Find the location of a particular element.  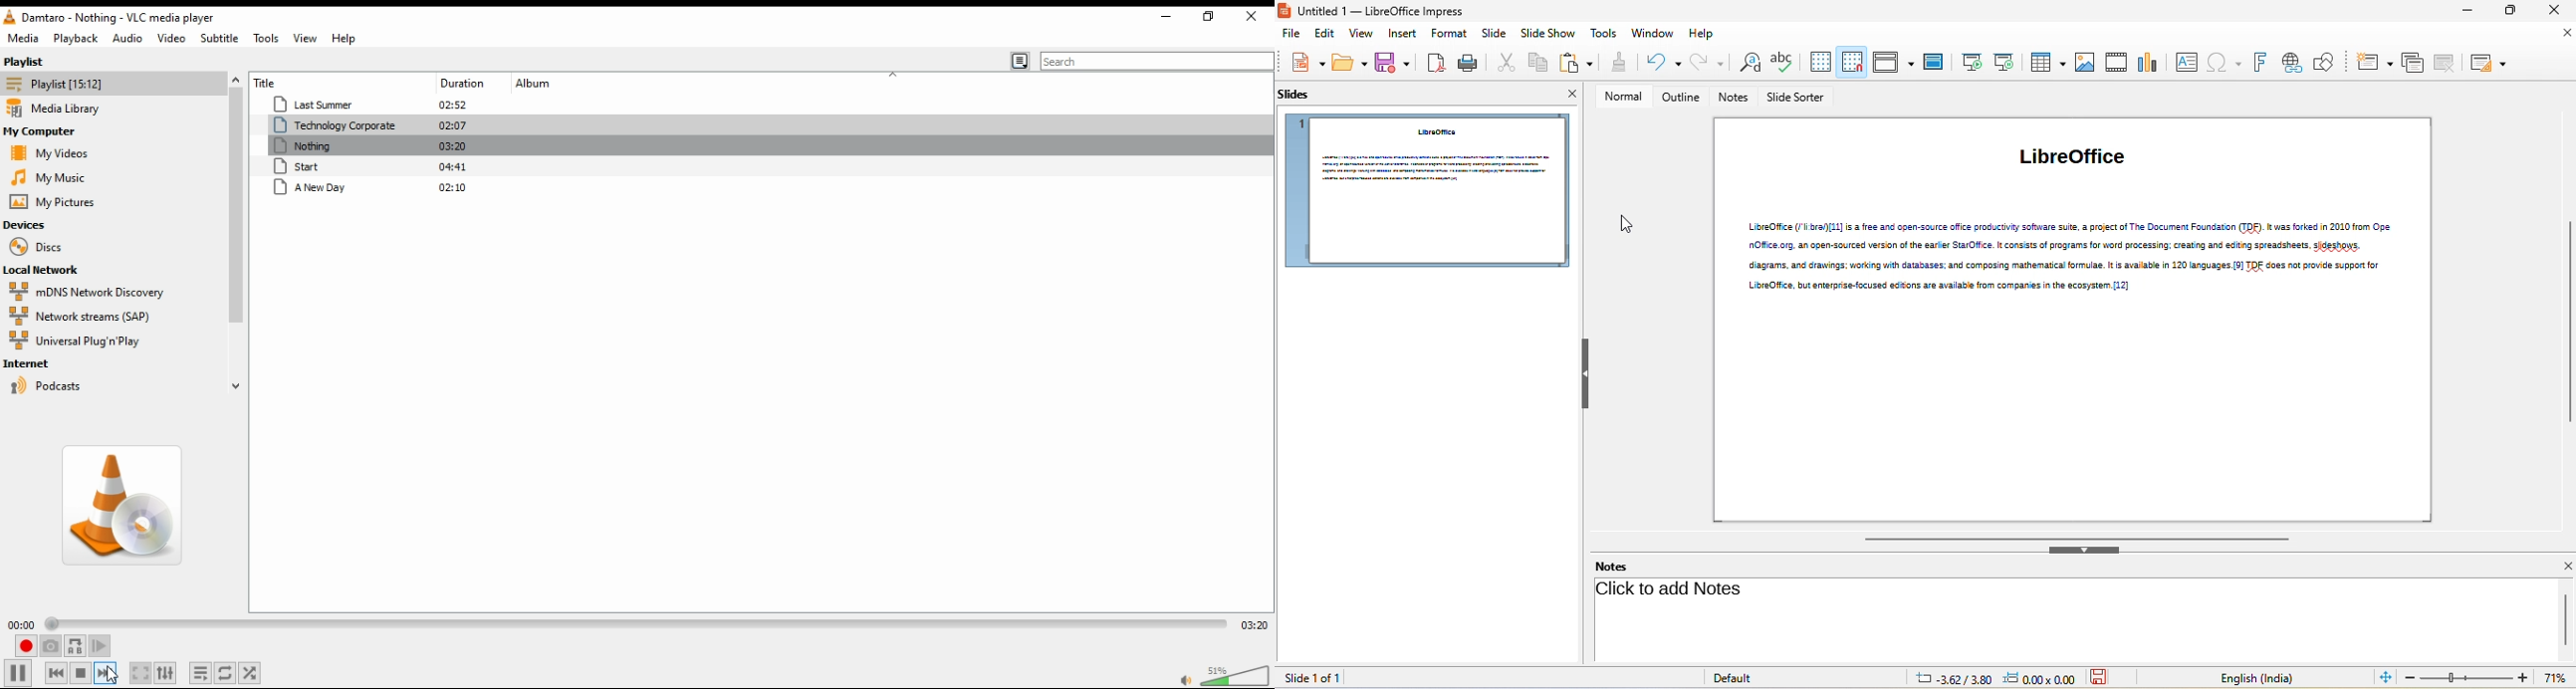

my computer is located at coordinates (43, 132).